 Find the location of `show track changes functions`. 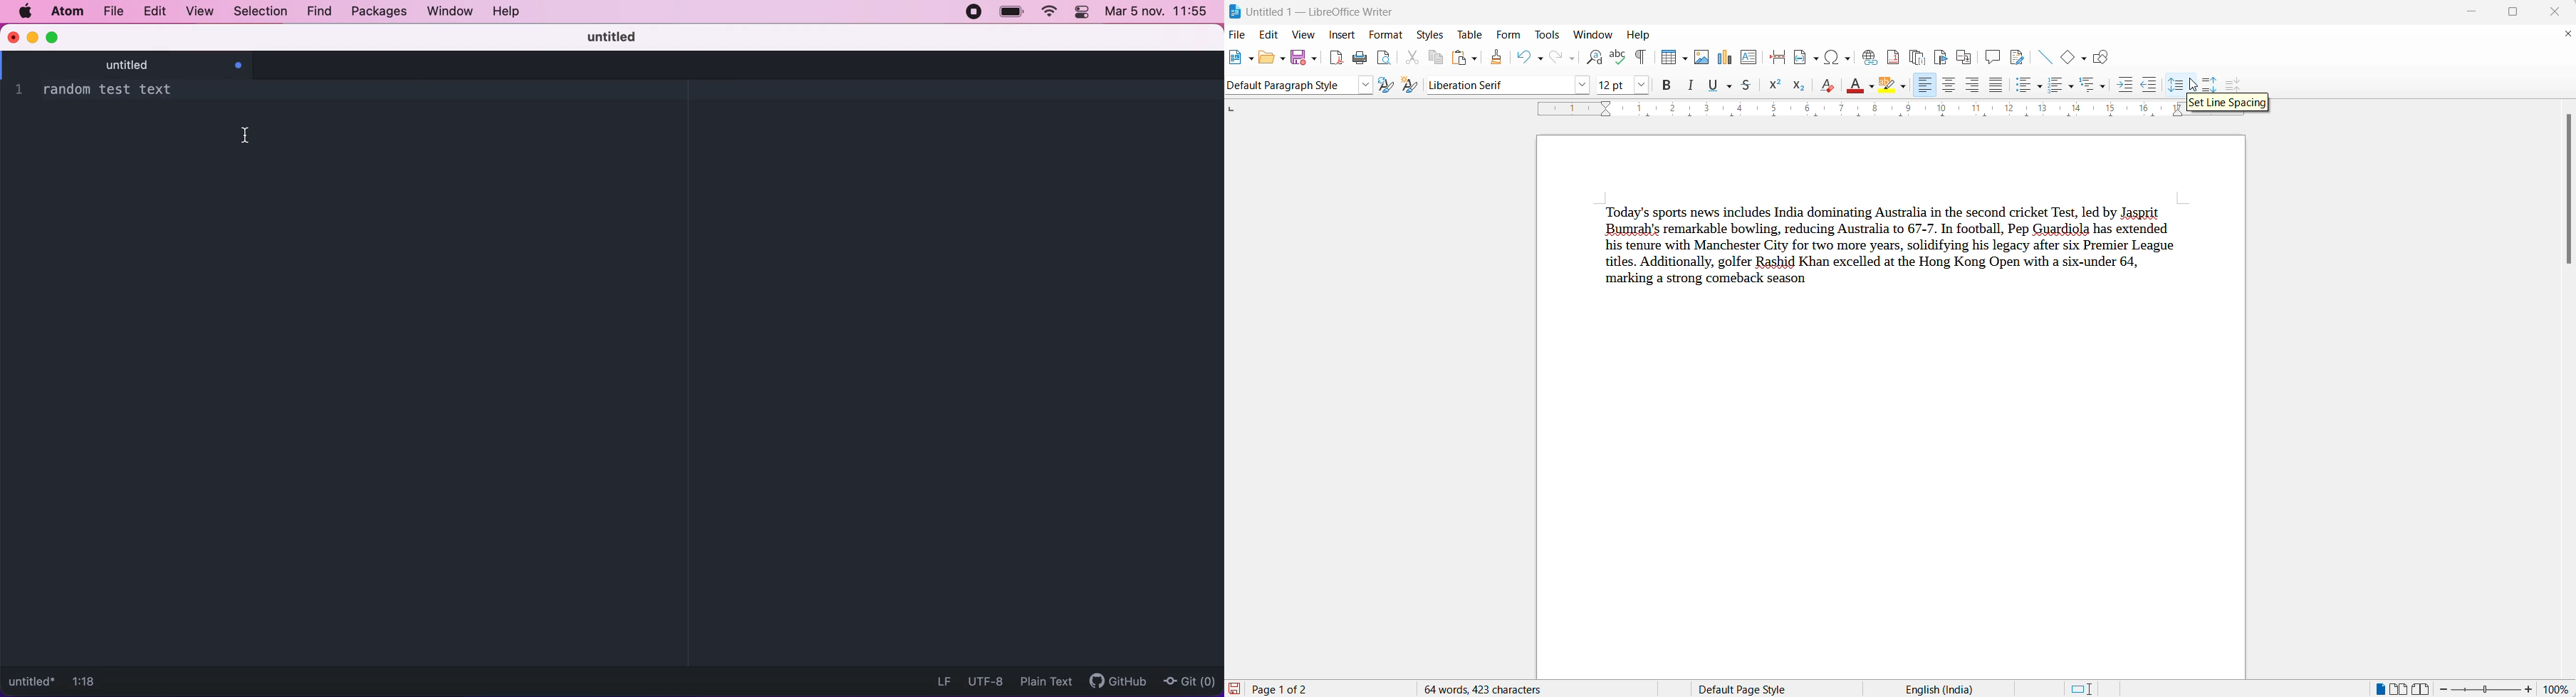

show track changes functions is located at coordinates (2017, 56).